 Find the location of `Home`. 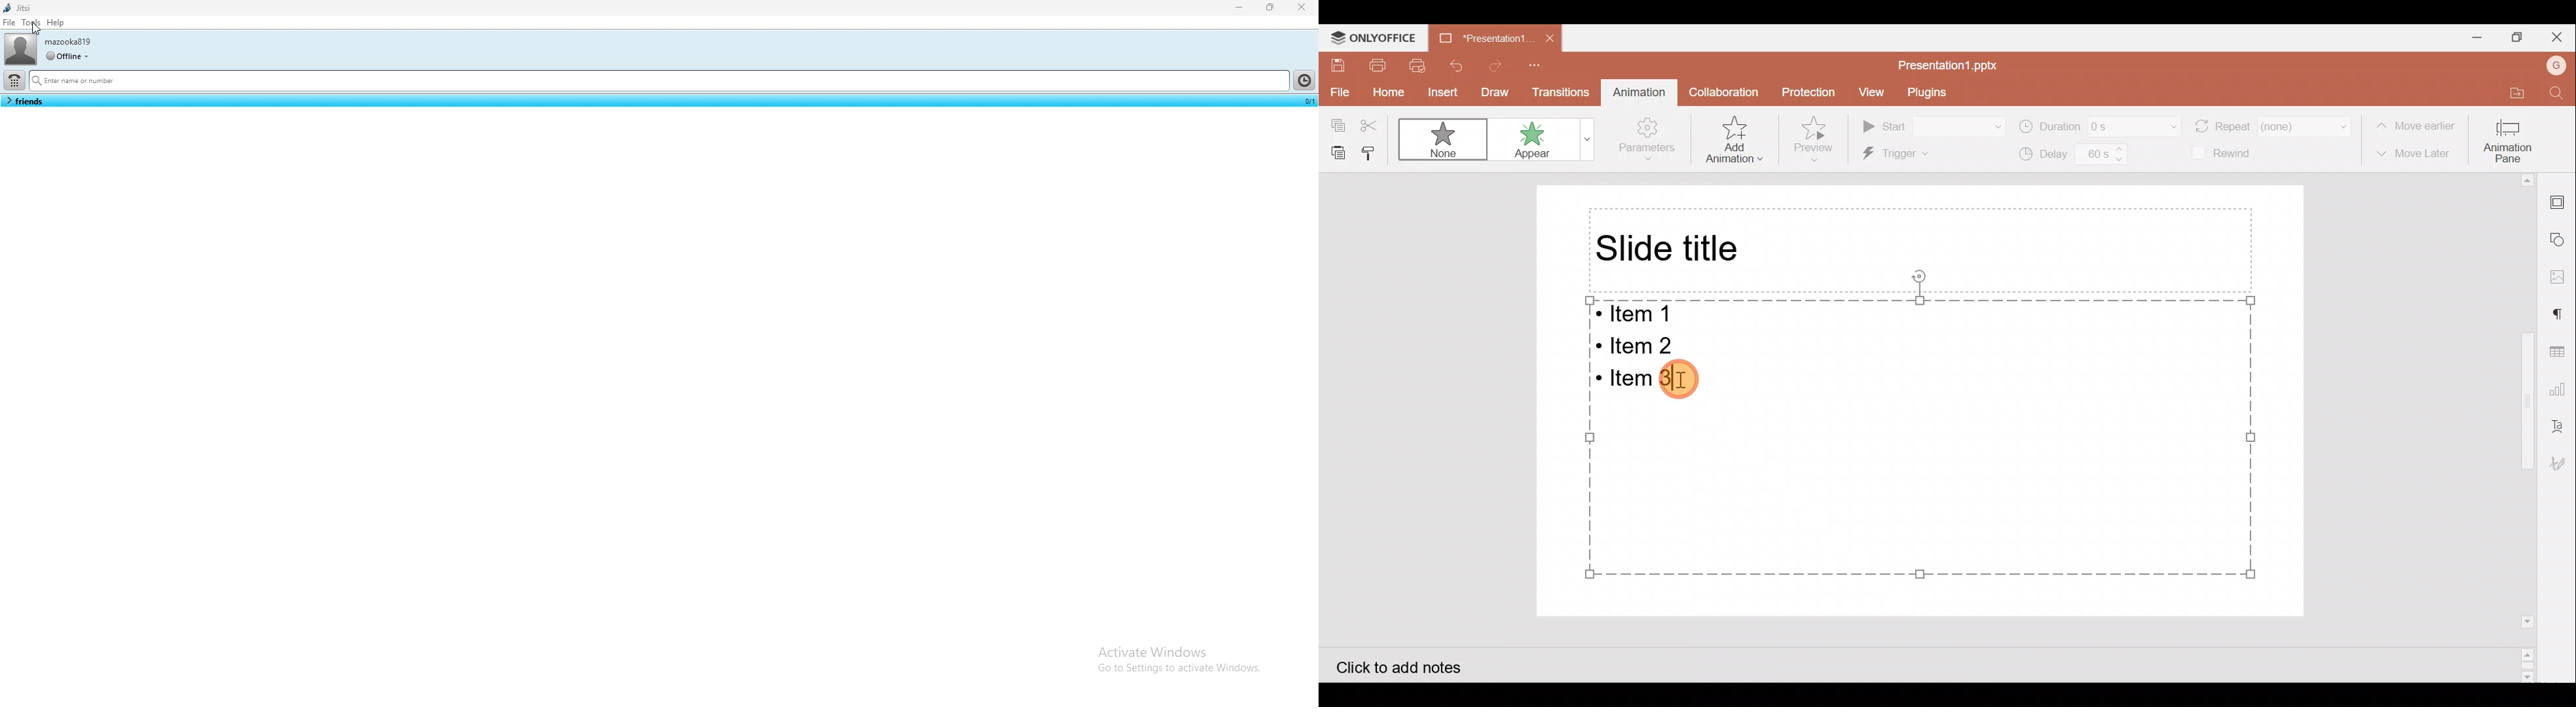

Home is located at coordinates (1381, 90).